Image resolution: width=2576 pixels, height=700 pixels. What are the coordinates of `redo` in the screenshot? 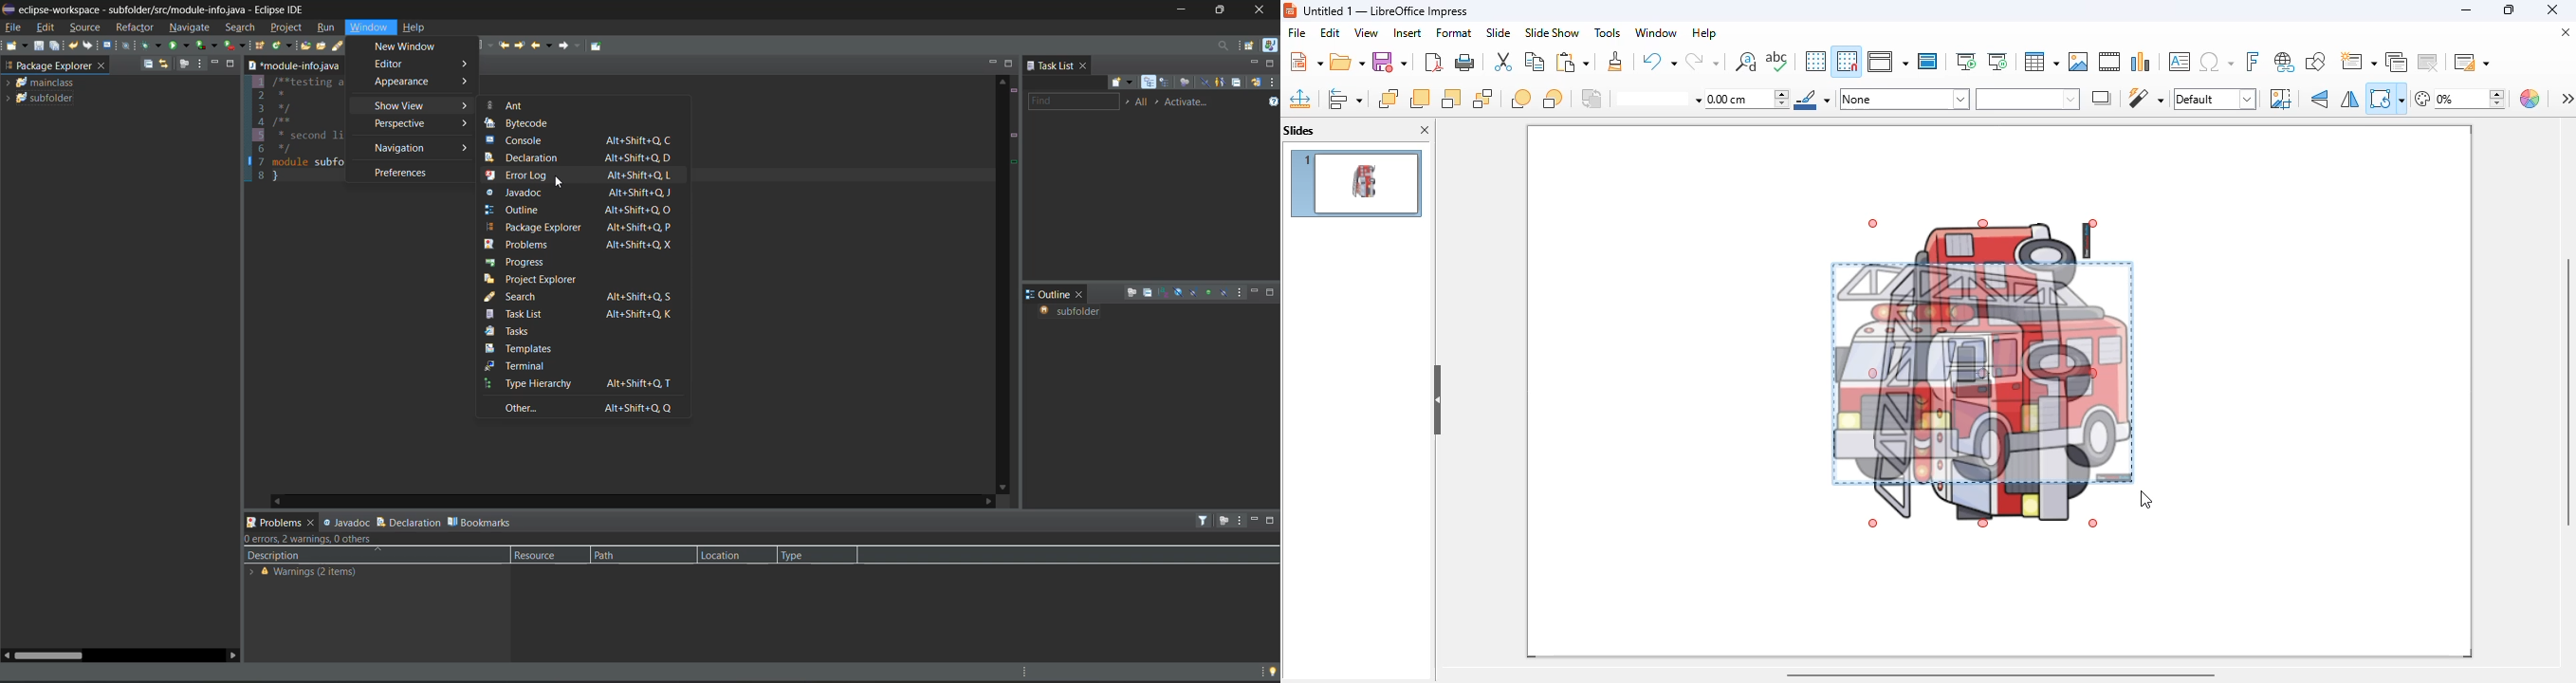 It's located at (1702, 61).